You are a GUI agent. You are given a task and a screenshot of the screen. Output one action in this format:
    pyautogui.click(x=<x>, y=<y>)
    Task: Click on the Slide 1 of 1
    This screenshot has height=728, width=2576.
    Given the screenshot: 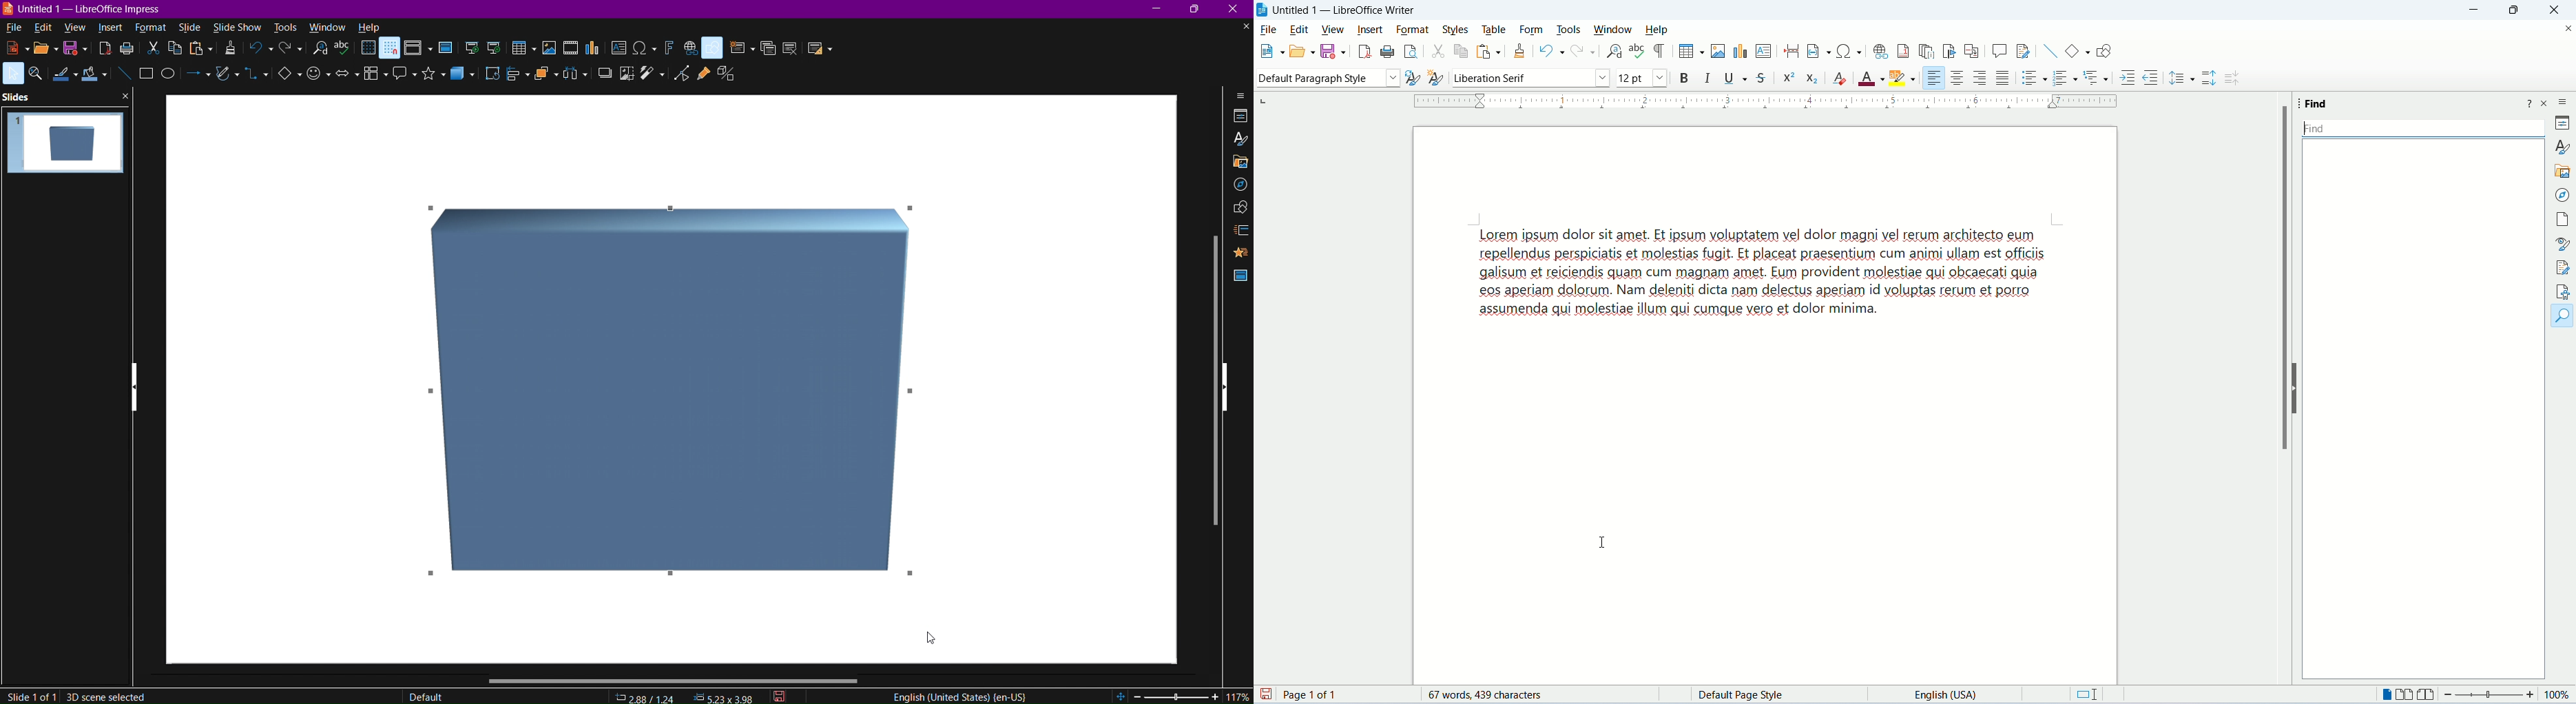 What is the action you would take?
    pyautogui.click(x=31, y=696)
    